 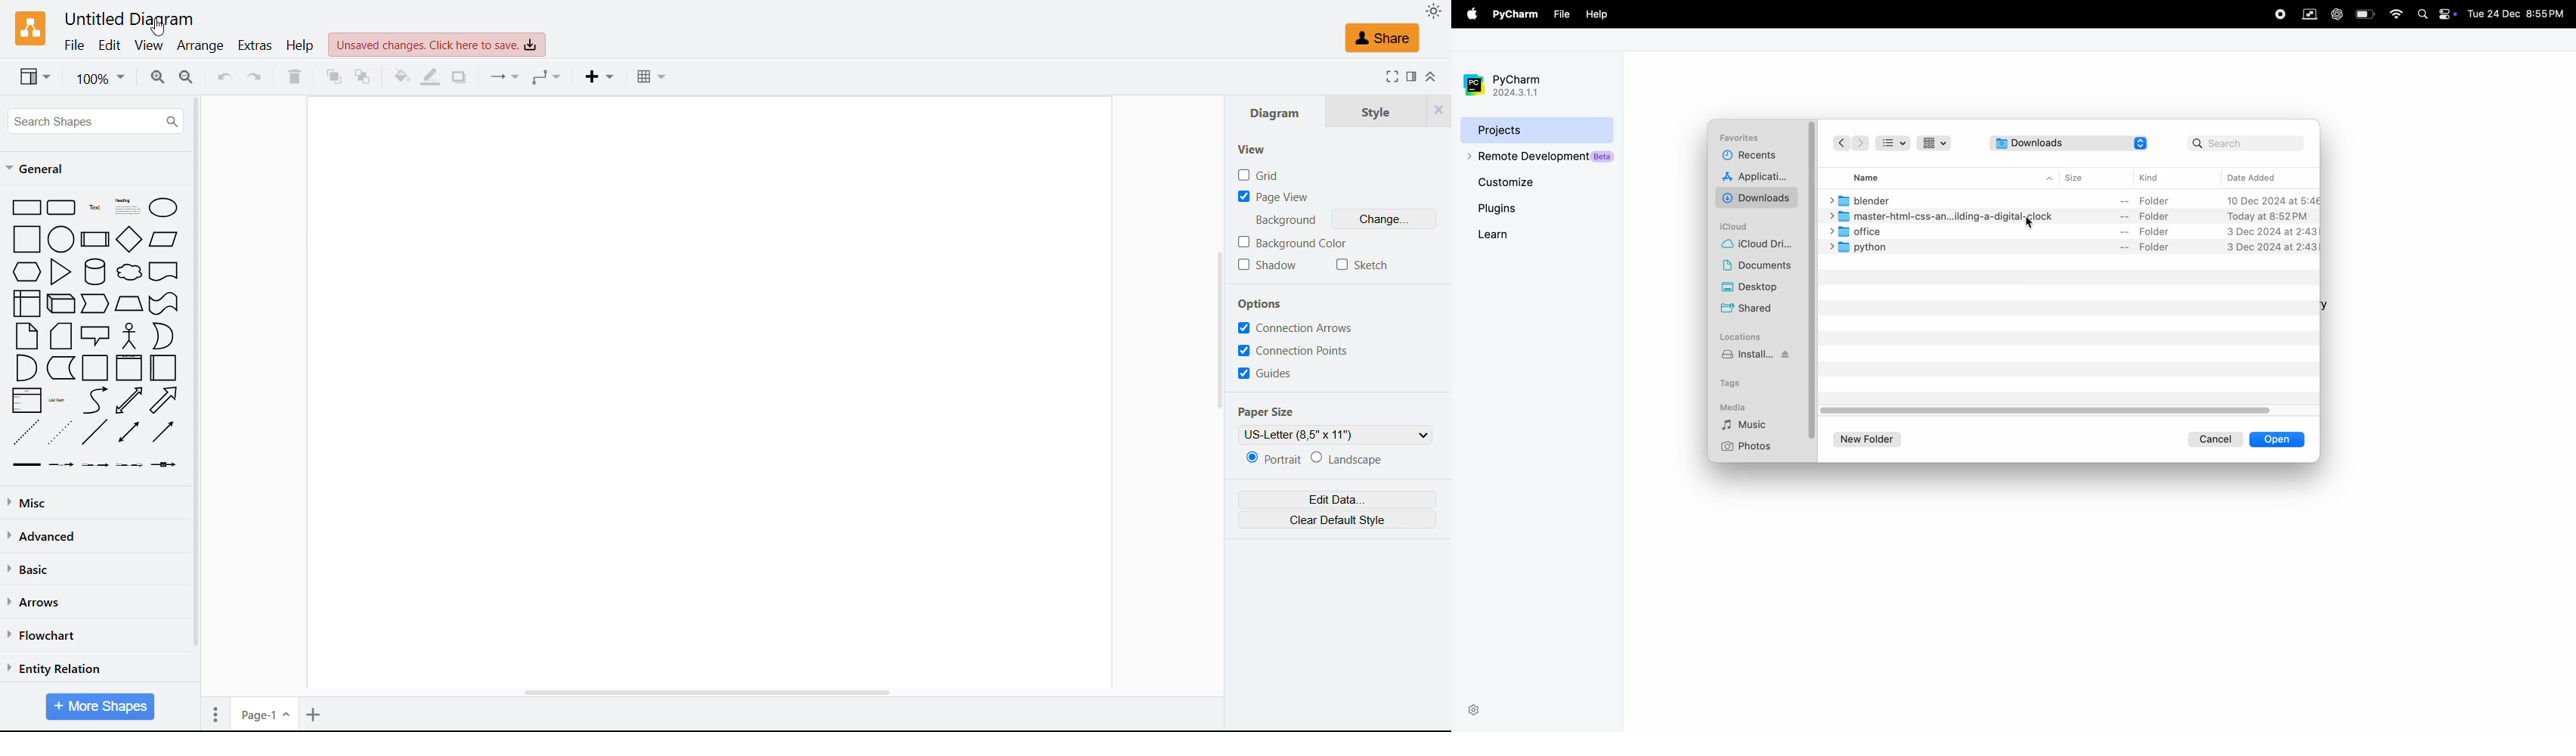 What do you see at coordinates (2246, 143) in the screenshot?
I see `search` at bounding box center [2246, 143].